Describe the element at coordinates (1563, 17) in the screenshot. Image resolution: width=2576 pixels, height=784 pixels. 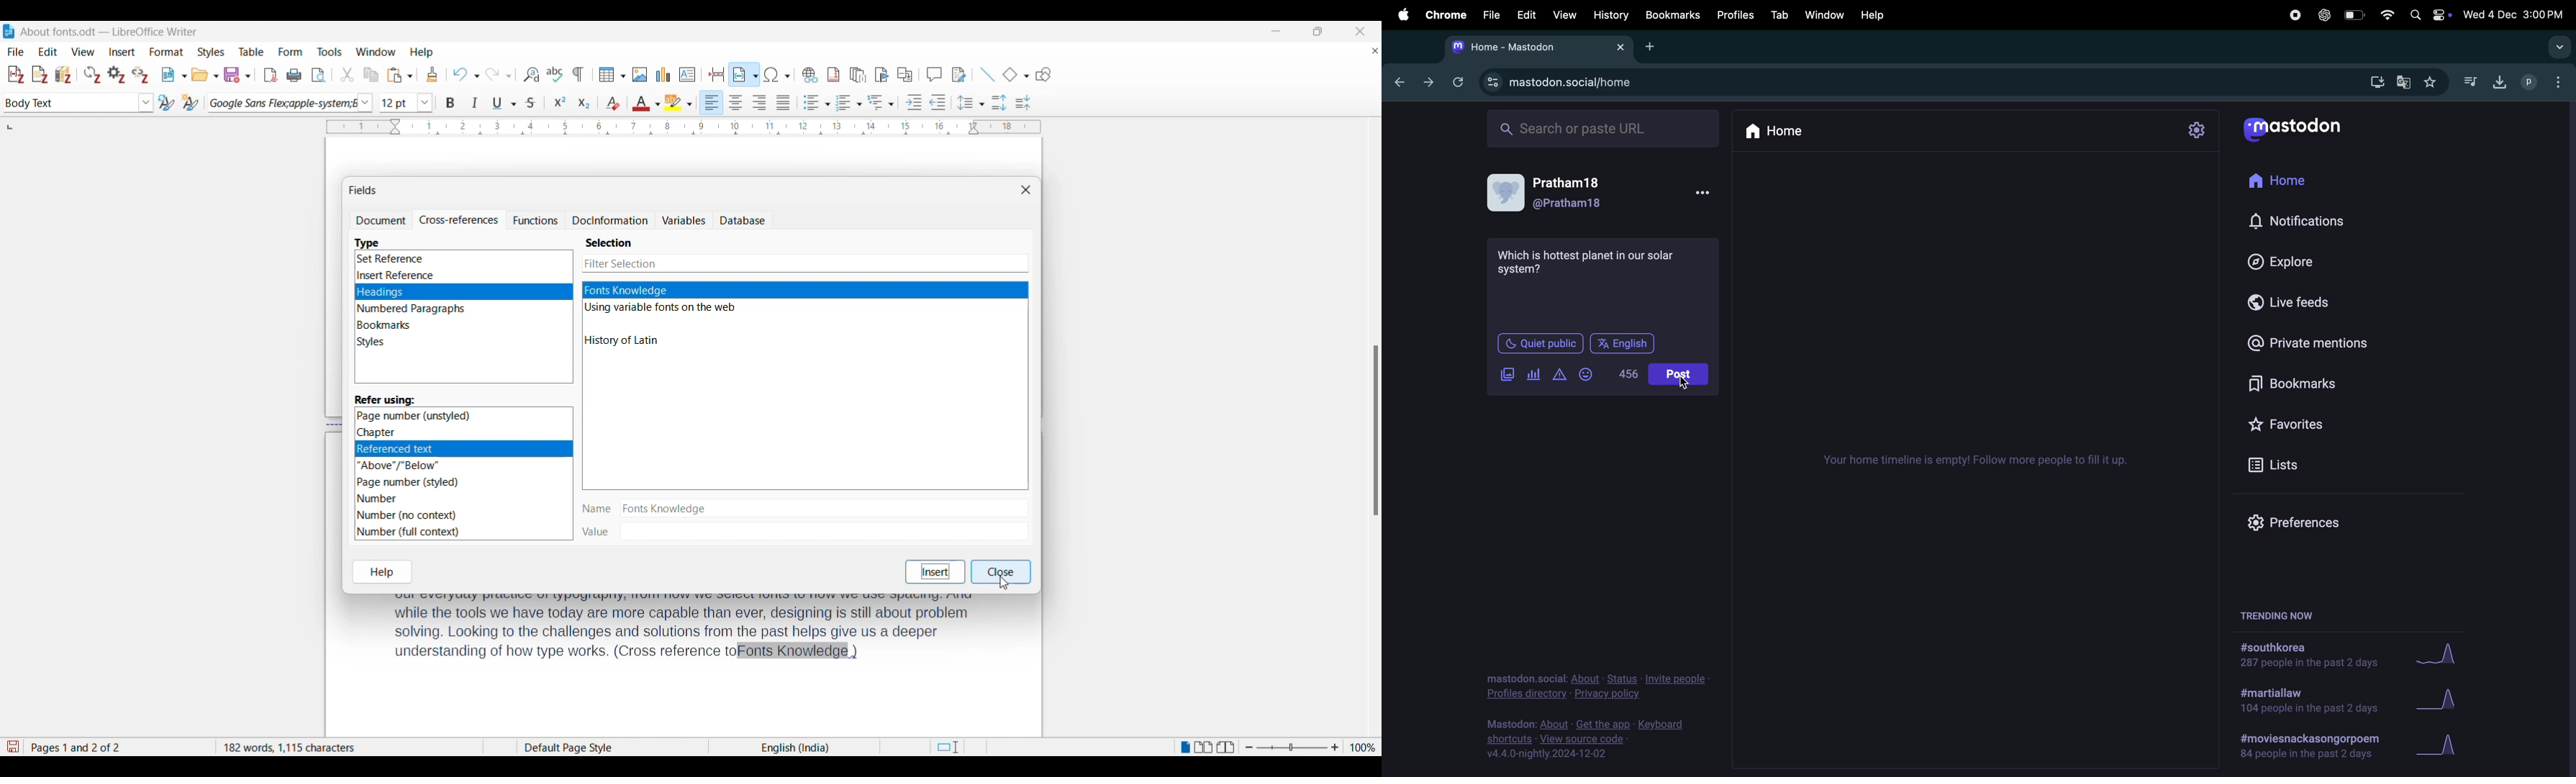
I see `view` at that location.